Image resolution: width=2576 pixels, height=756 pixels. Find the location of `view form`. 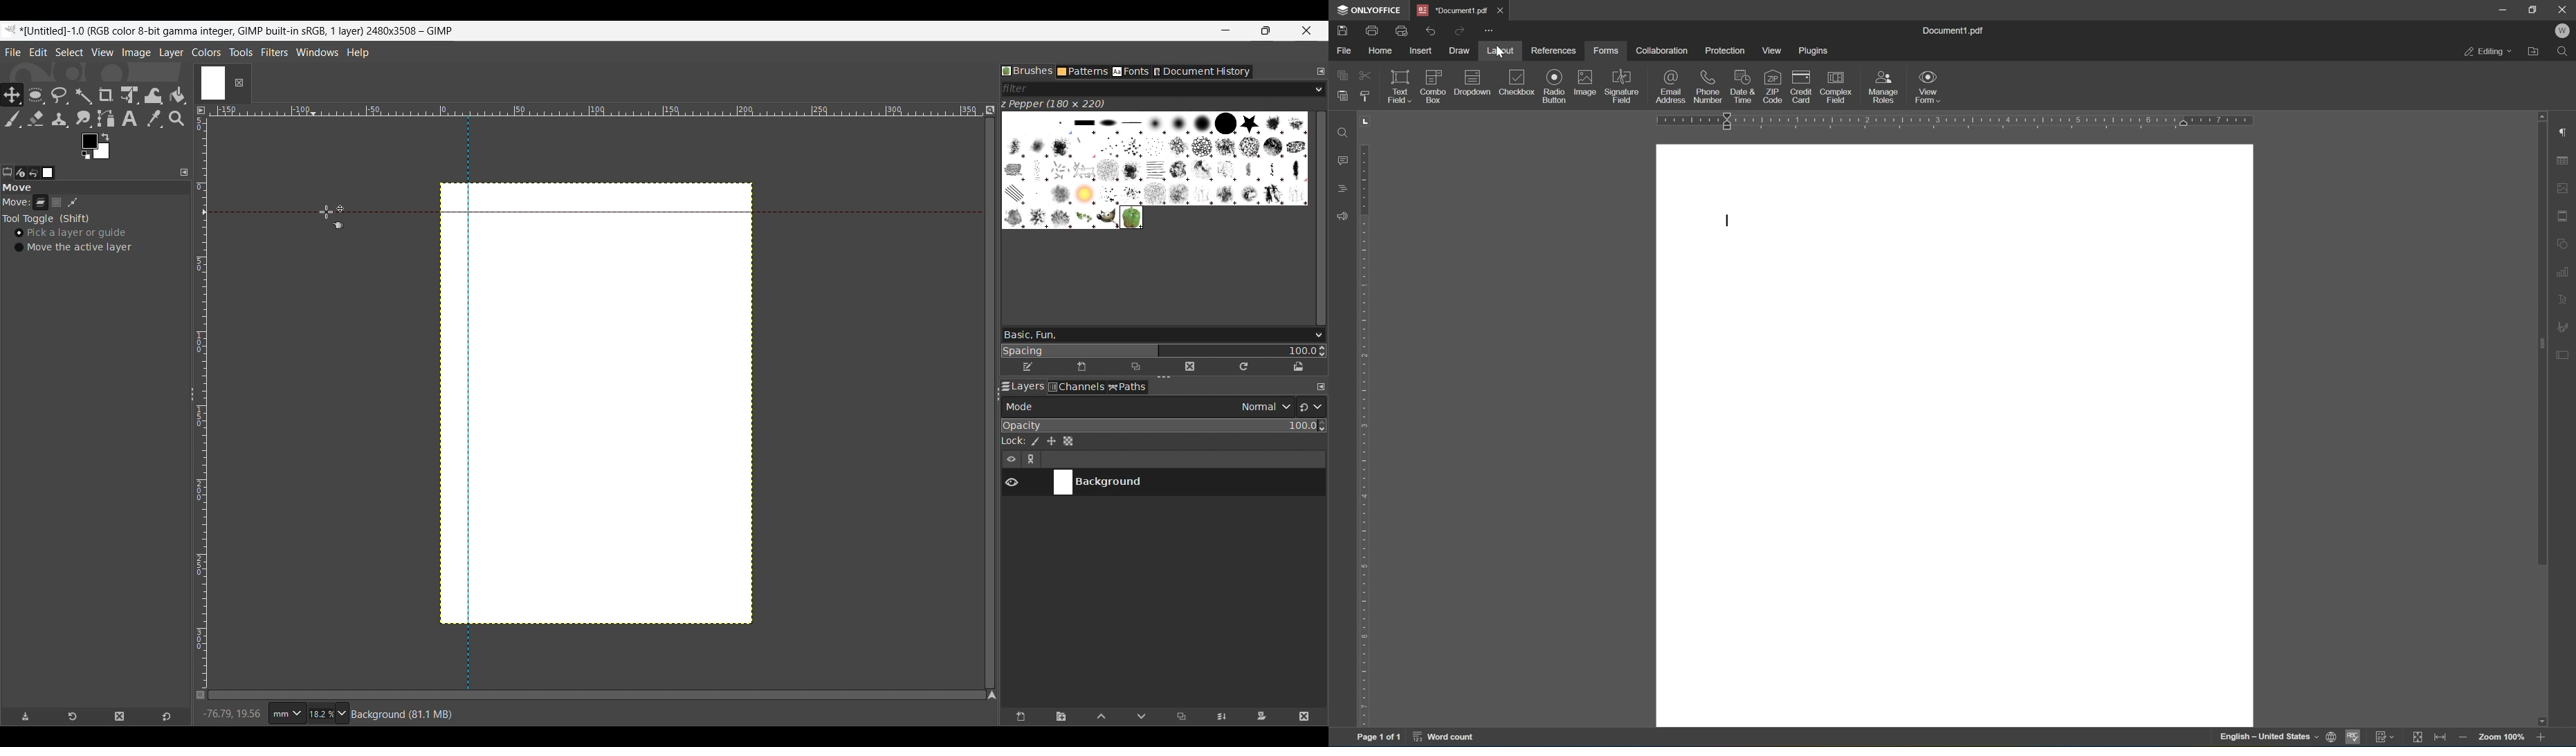

view form is located at coordinates (1930, 85).